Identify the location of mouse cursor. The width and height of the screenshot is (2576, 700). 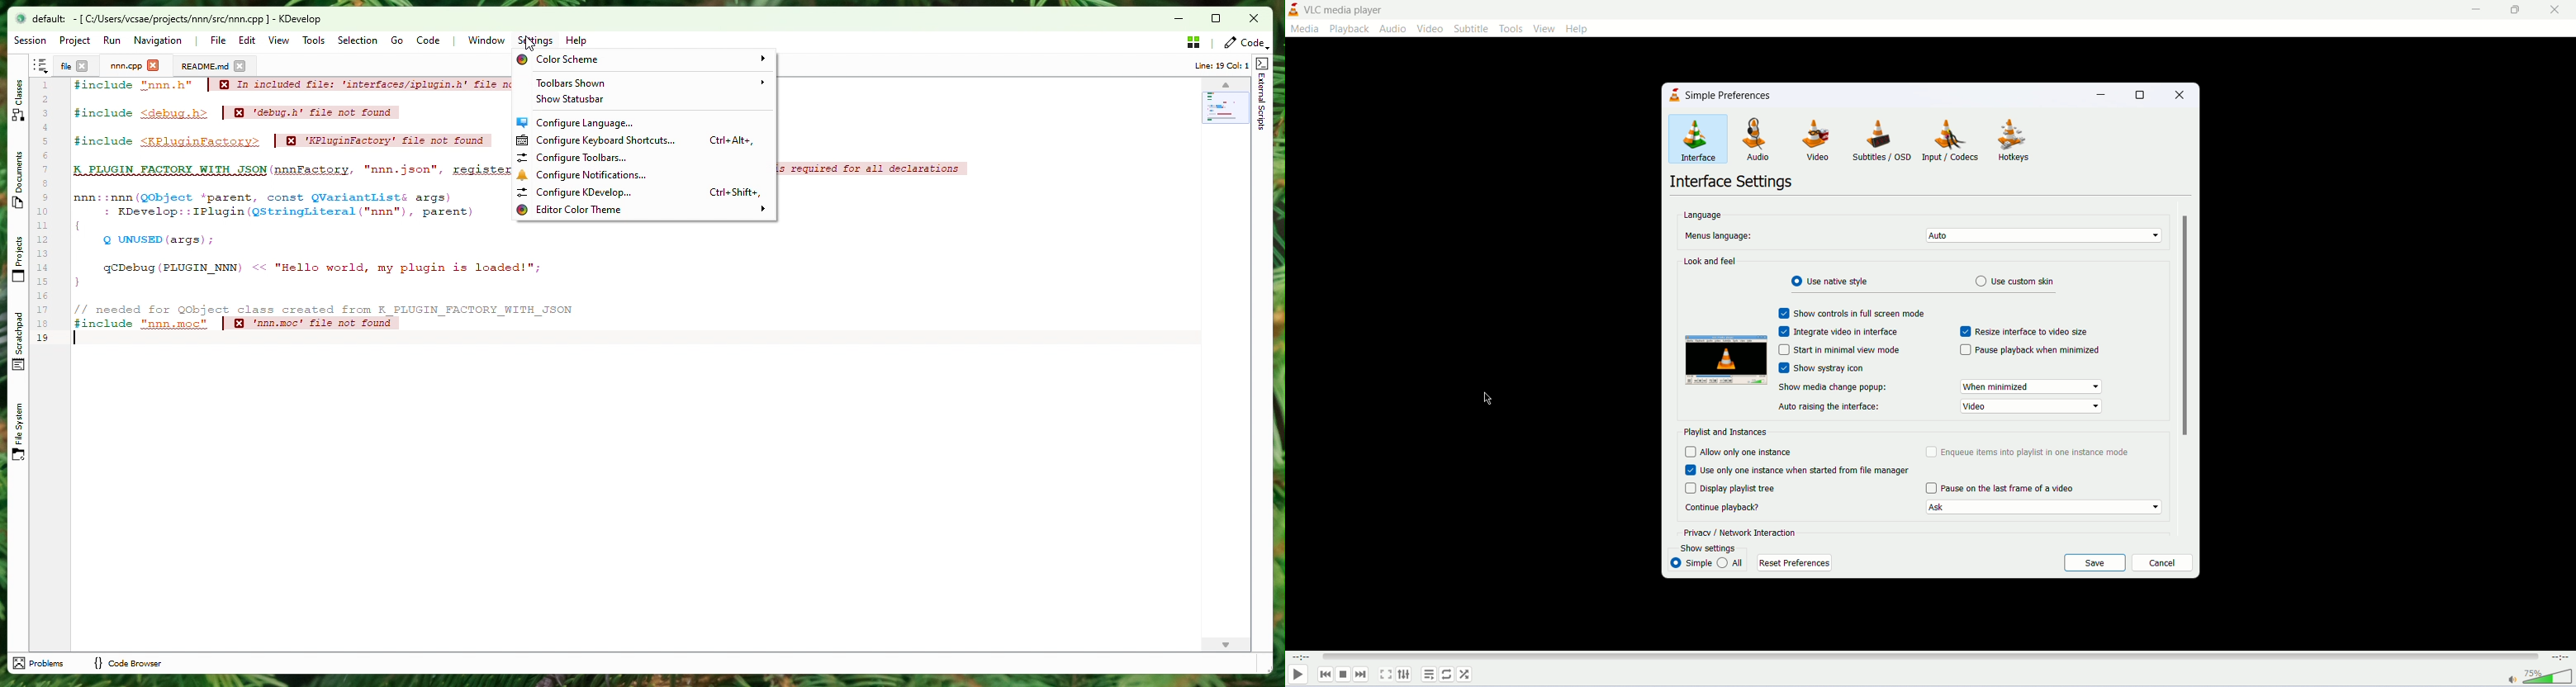
(1488, 399).